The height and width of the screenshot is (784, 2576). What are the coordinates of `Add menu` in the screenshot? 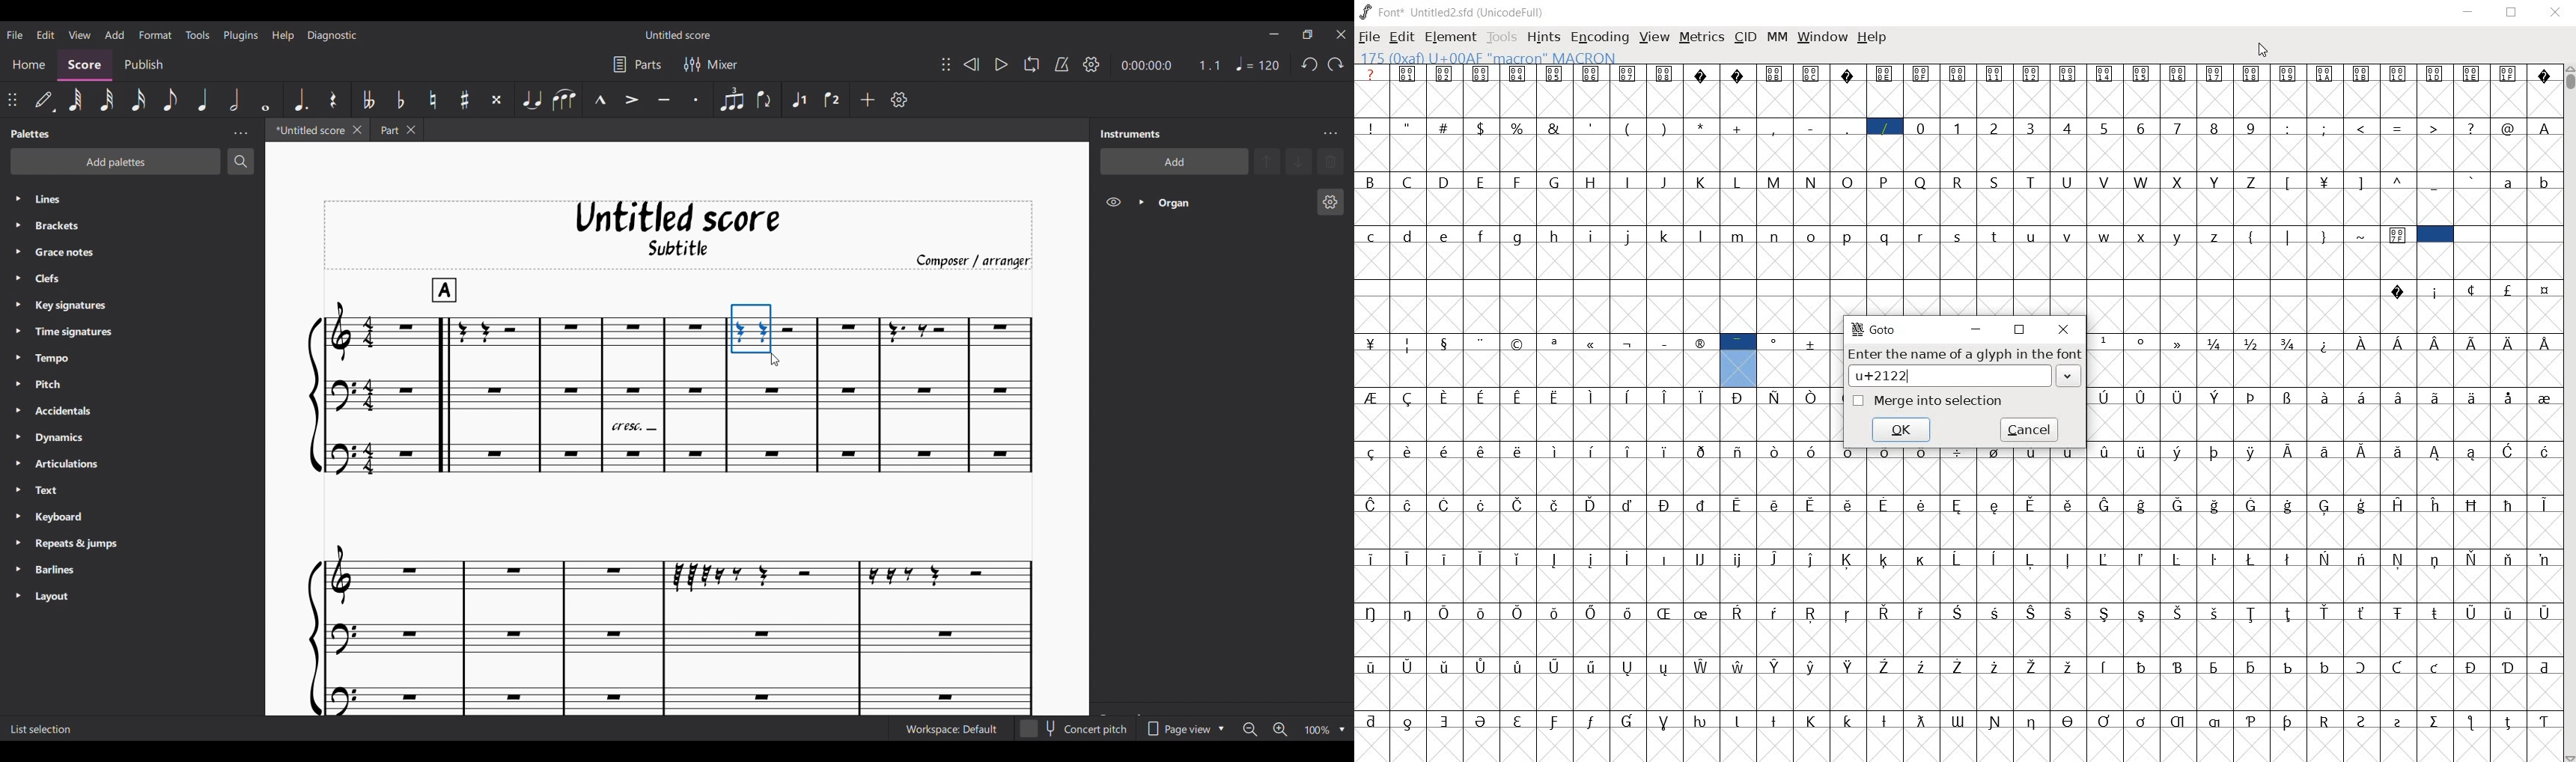 It's located at (114, 34).